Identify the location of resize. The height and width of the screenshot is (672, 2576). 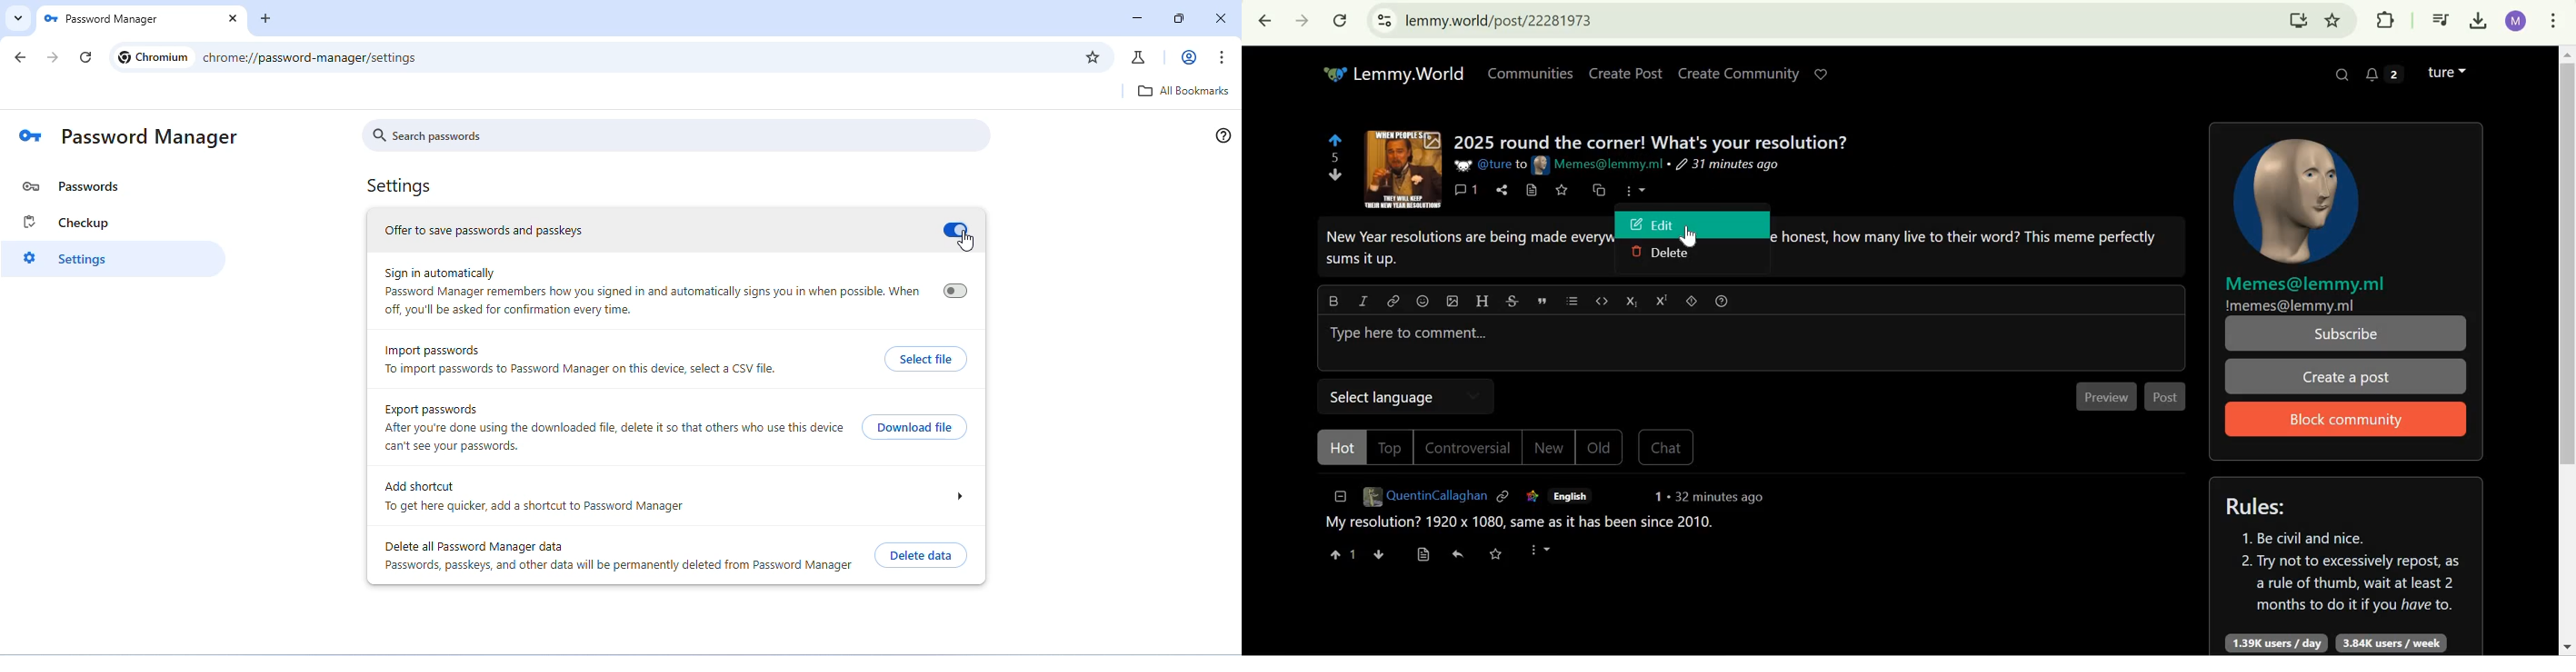
(1177, 18).